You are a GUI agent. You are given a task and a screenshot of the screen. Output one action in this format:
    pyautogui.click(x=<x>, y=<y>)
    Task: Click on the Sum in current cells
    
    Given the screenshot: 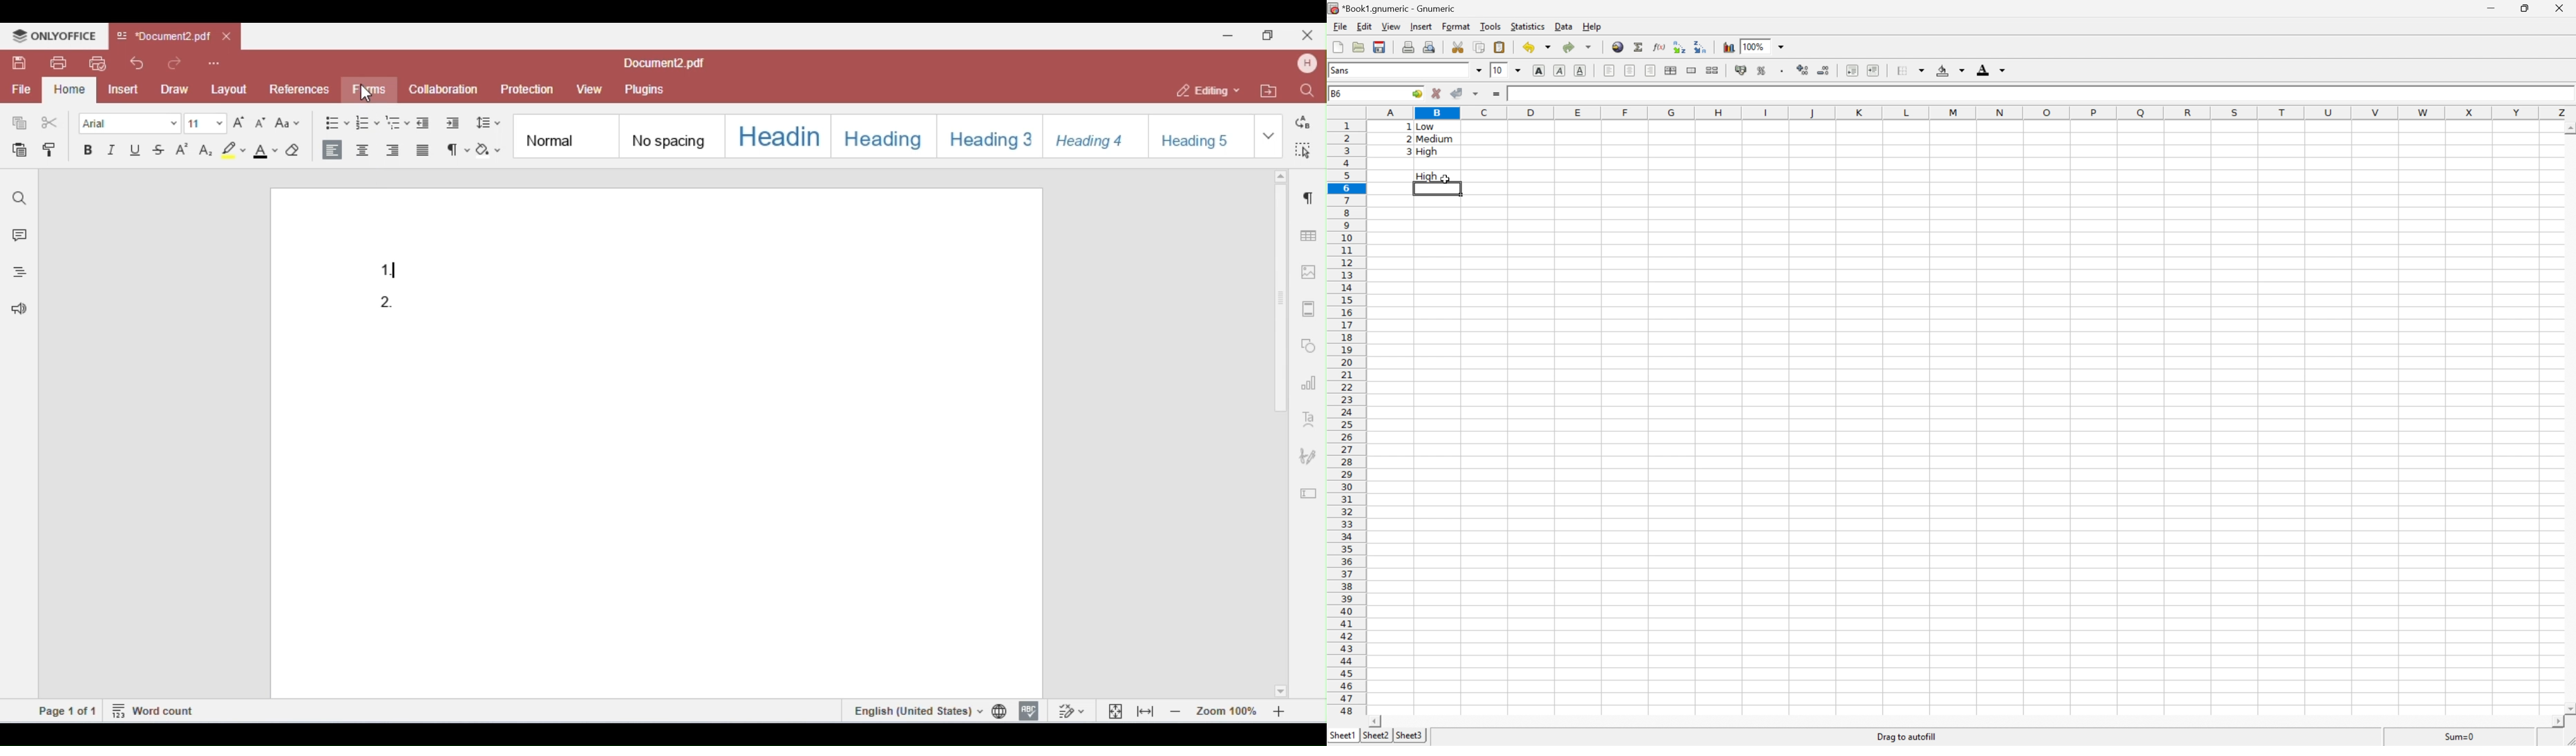 What is the action you would take?
    pyautogui.click(x=1639, y=46)
    